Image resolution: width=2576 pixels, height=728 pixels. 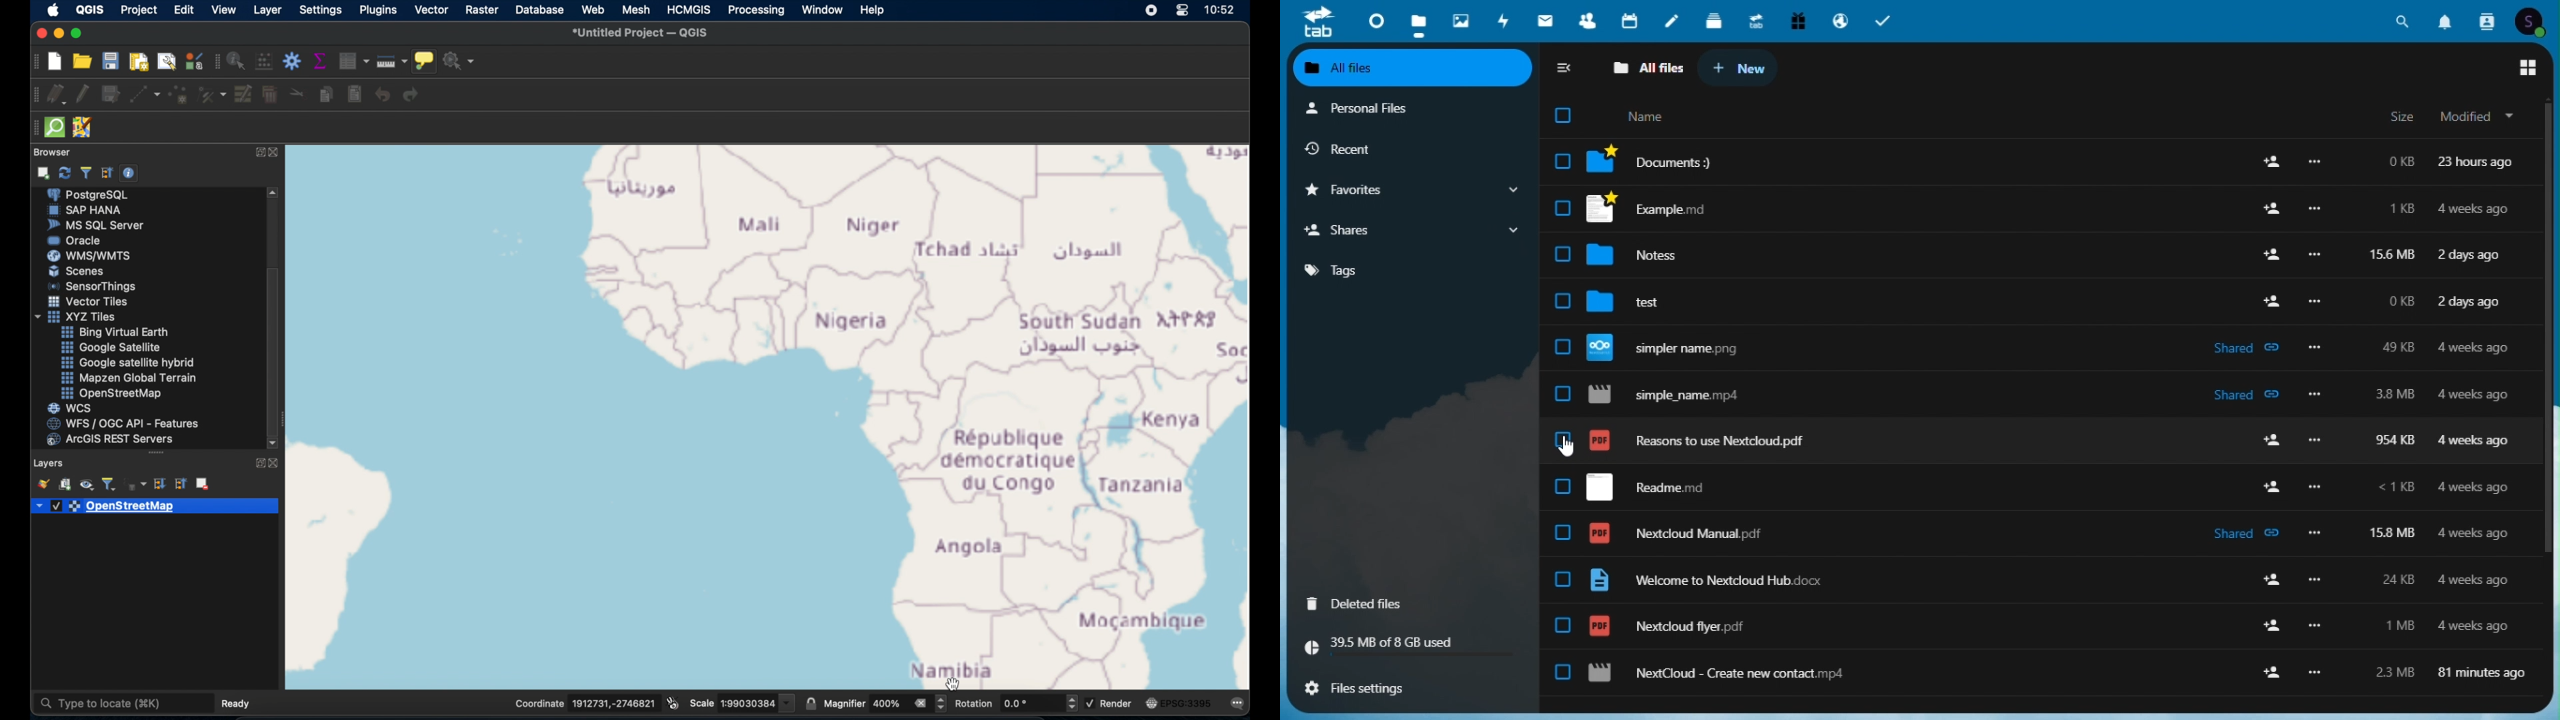 What do you see at coordinates (2269, 256) in the screenshot?
I see ` add user` at bounding box center [2269, 256].